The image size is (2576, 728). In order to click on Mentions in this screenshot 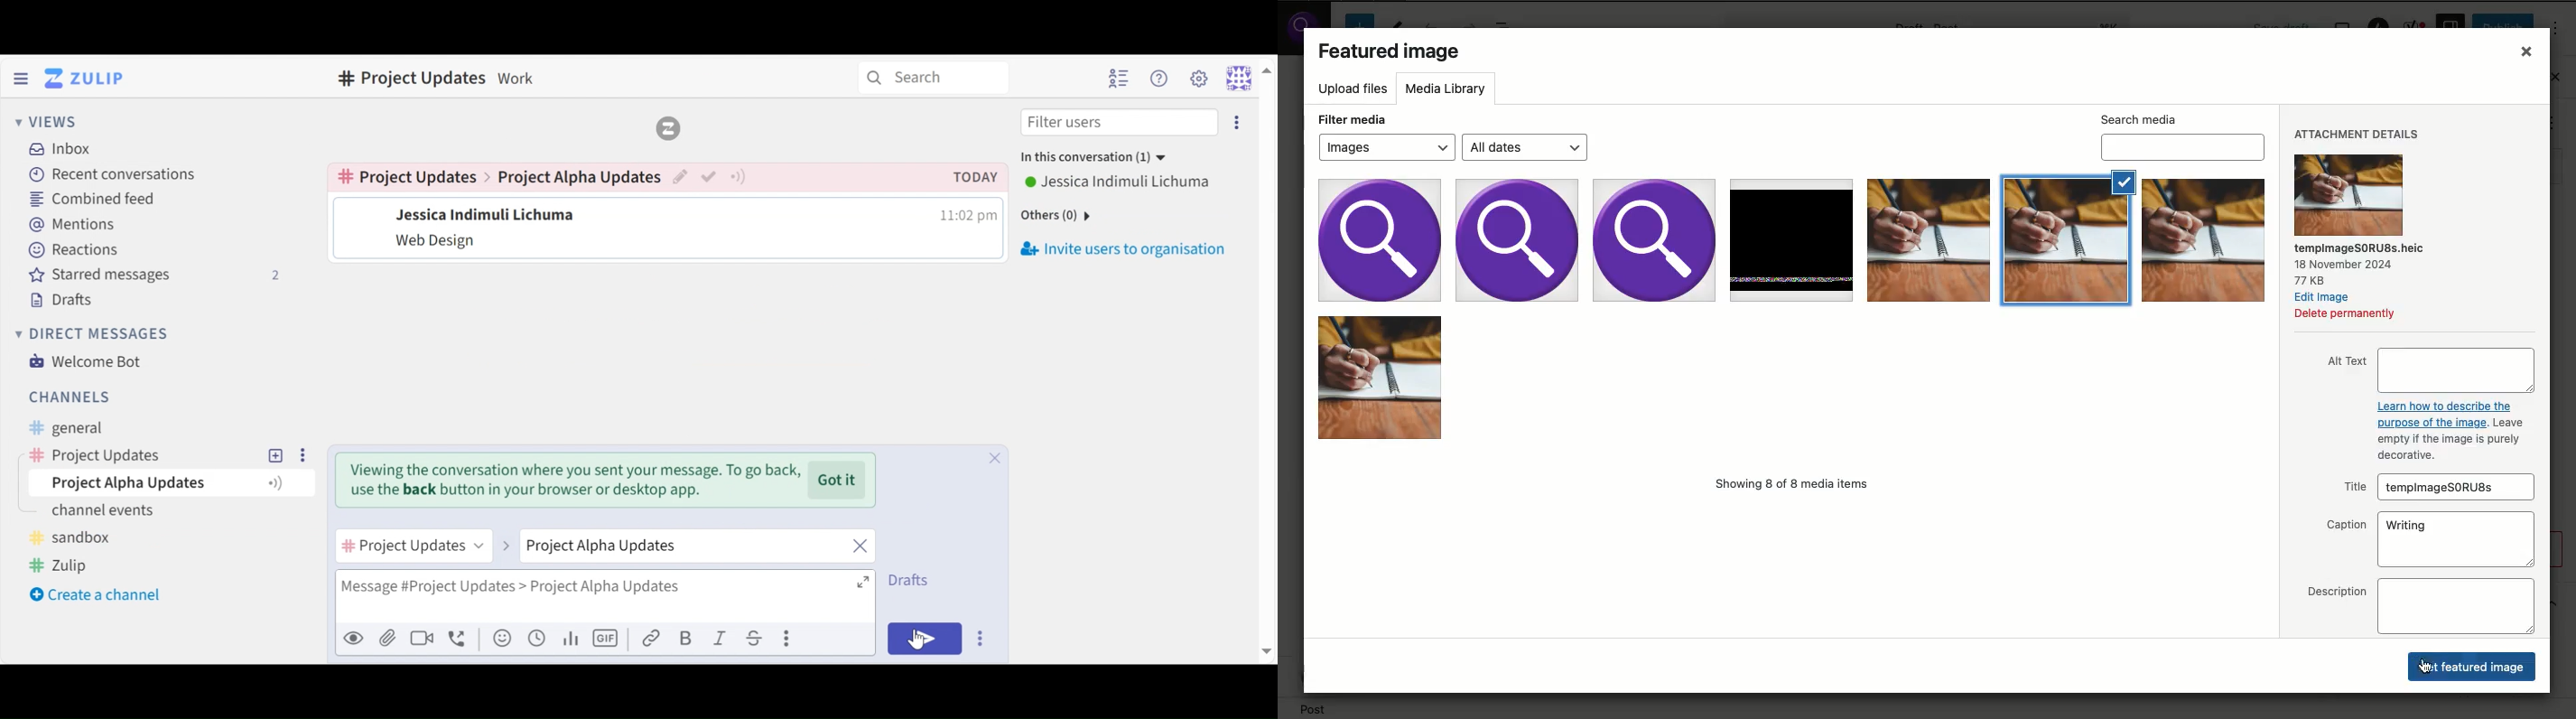, I will do `click(73, 224)`.